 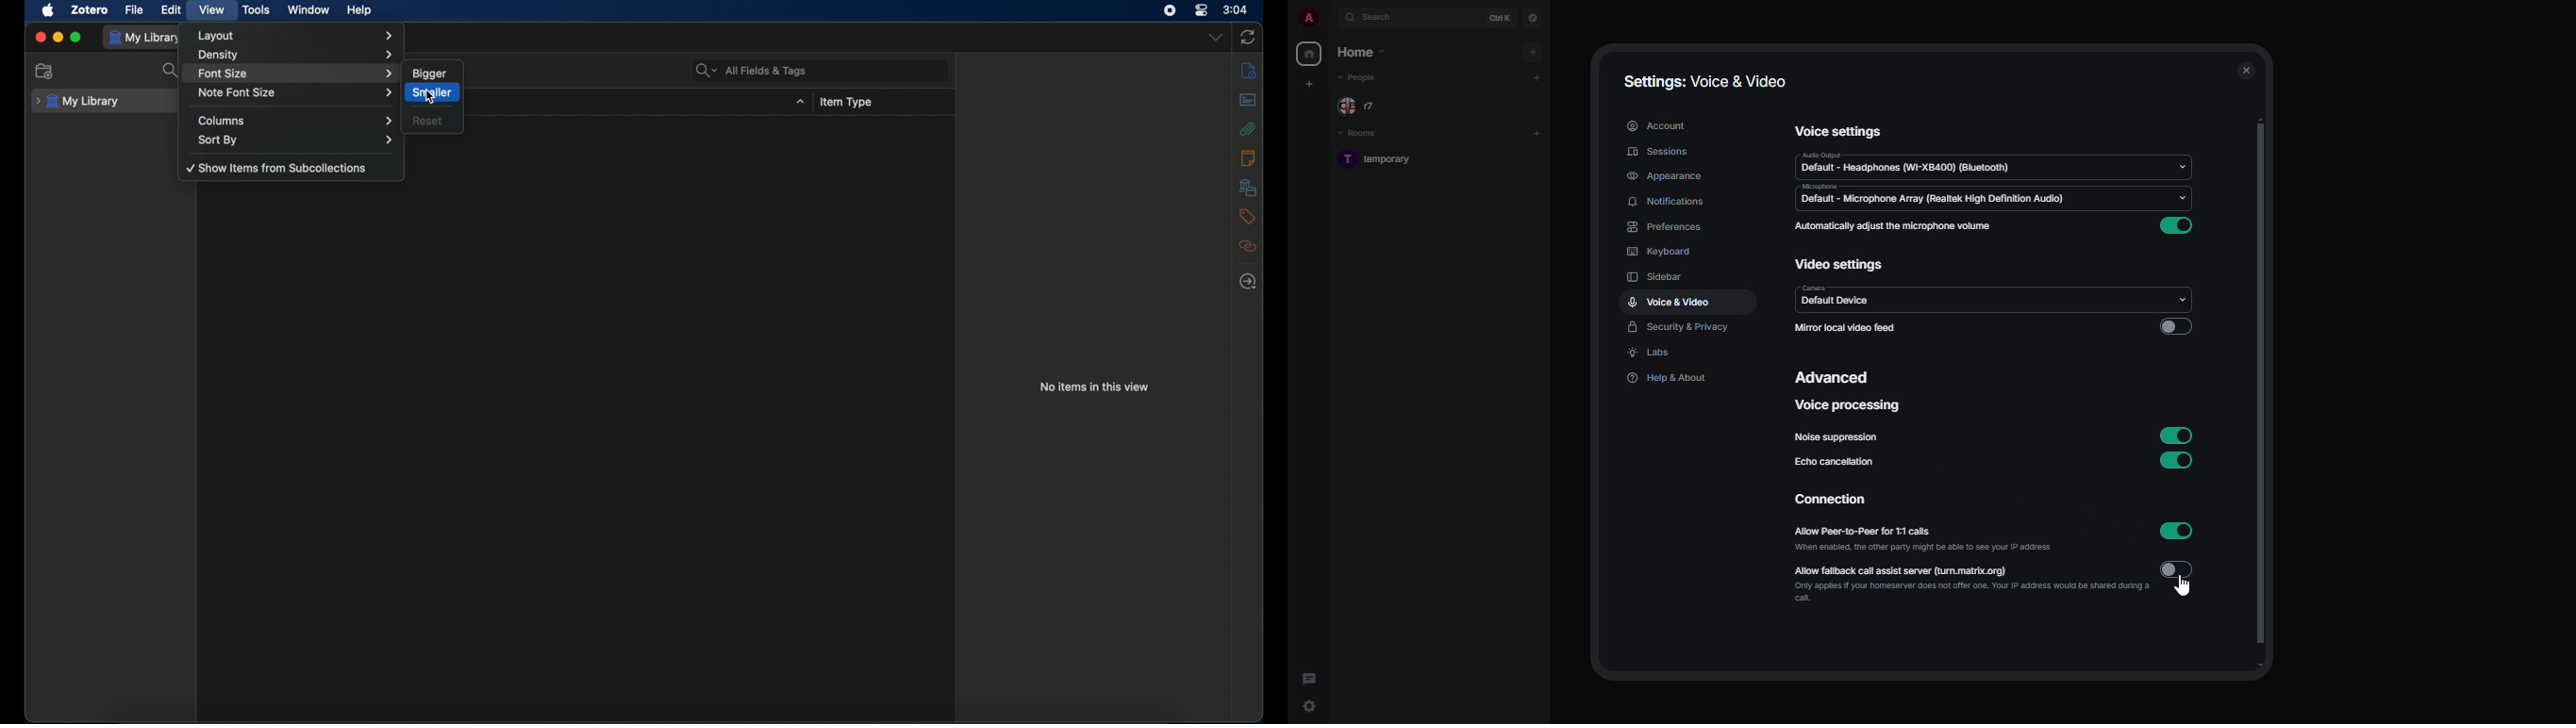 What do you see at coordinates (45, 71) in the screenshot?
I see `new collection` at bounding box center [45, 71].